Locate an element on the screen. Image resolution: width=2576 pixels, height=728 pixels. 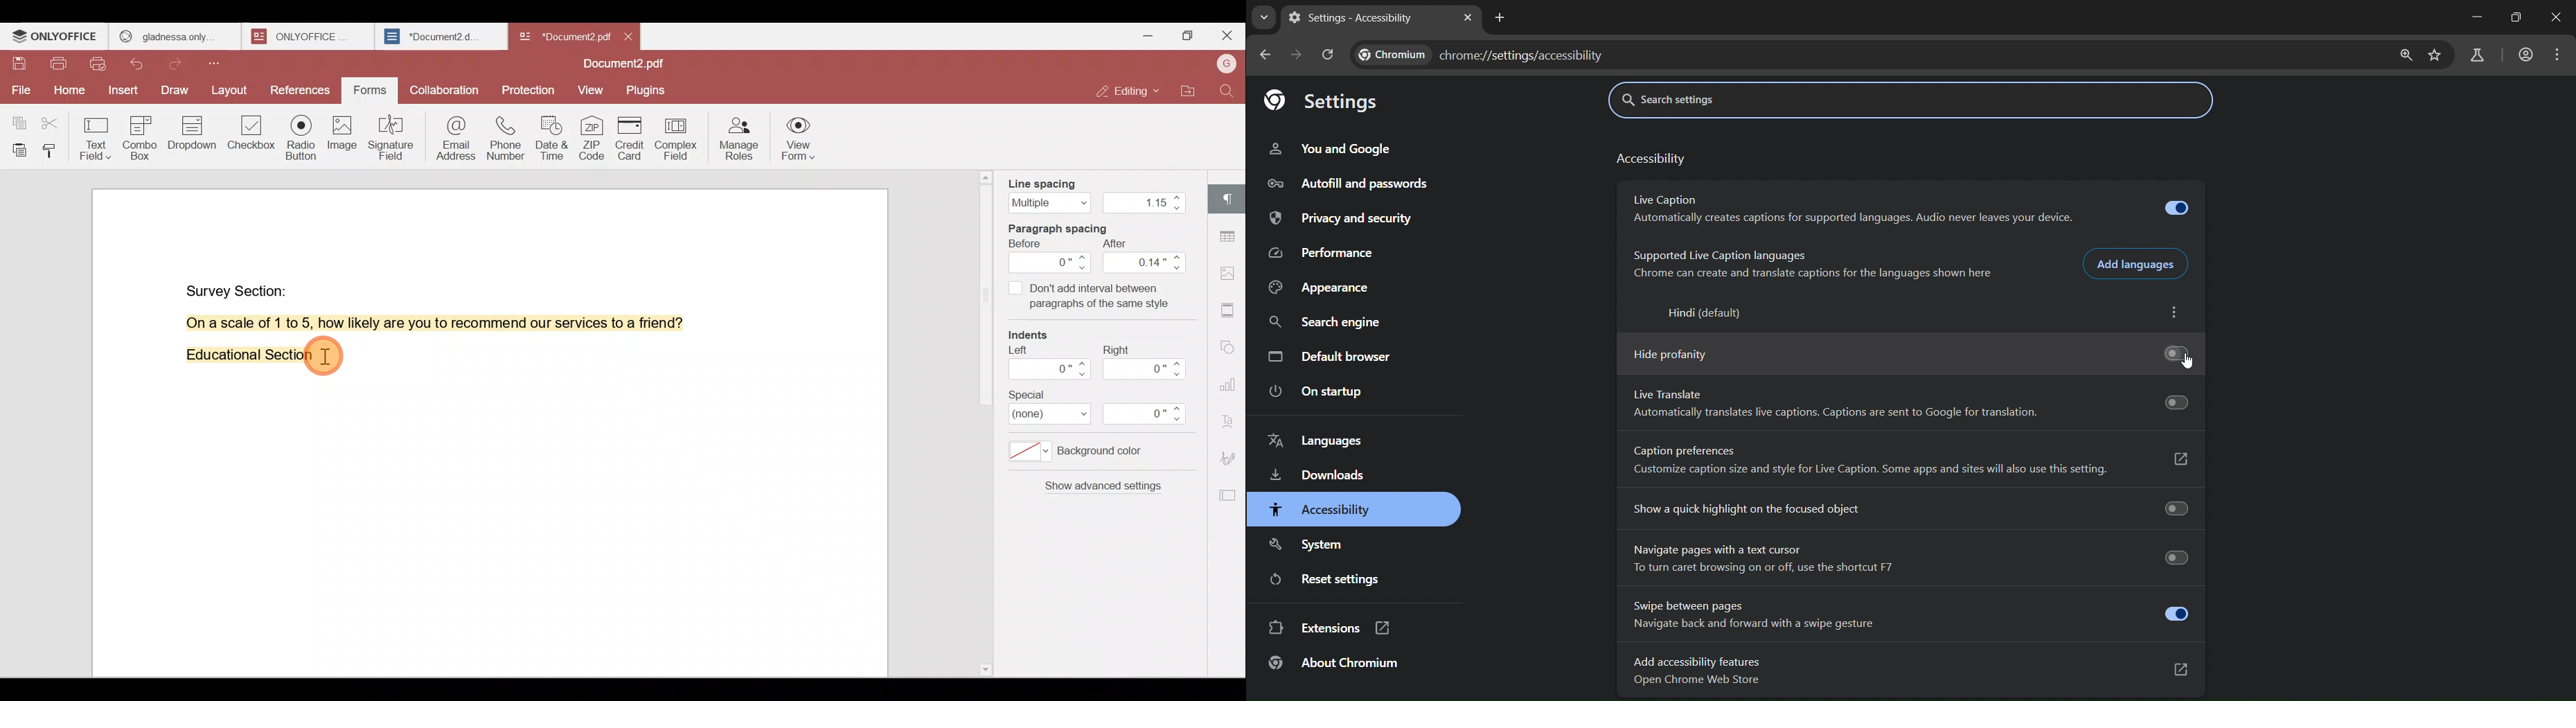
search settings is located at coordinates (1725, 99).